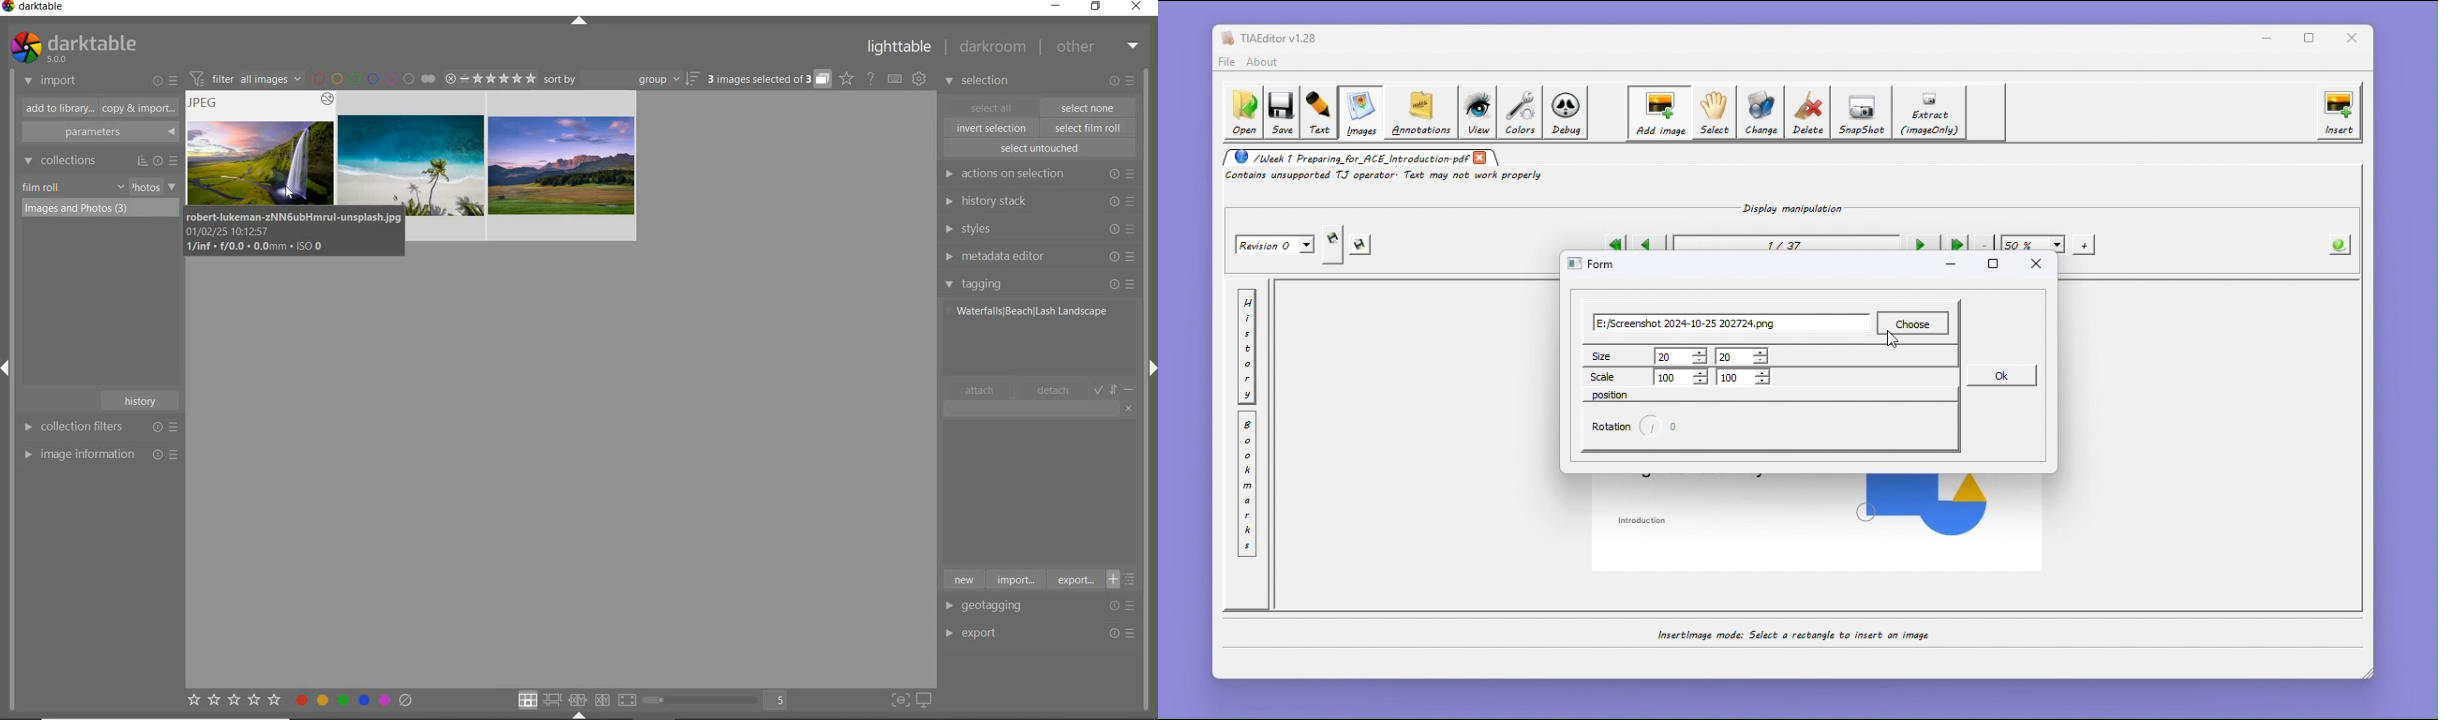  What do you see at coordinates (924, 701) in the screenshot?
I see `set display profile` at bounding box center [924, 701].